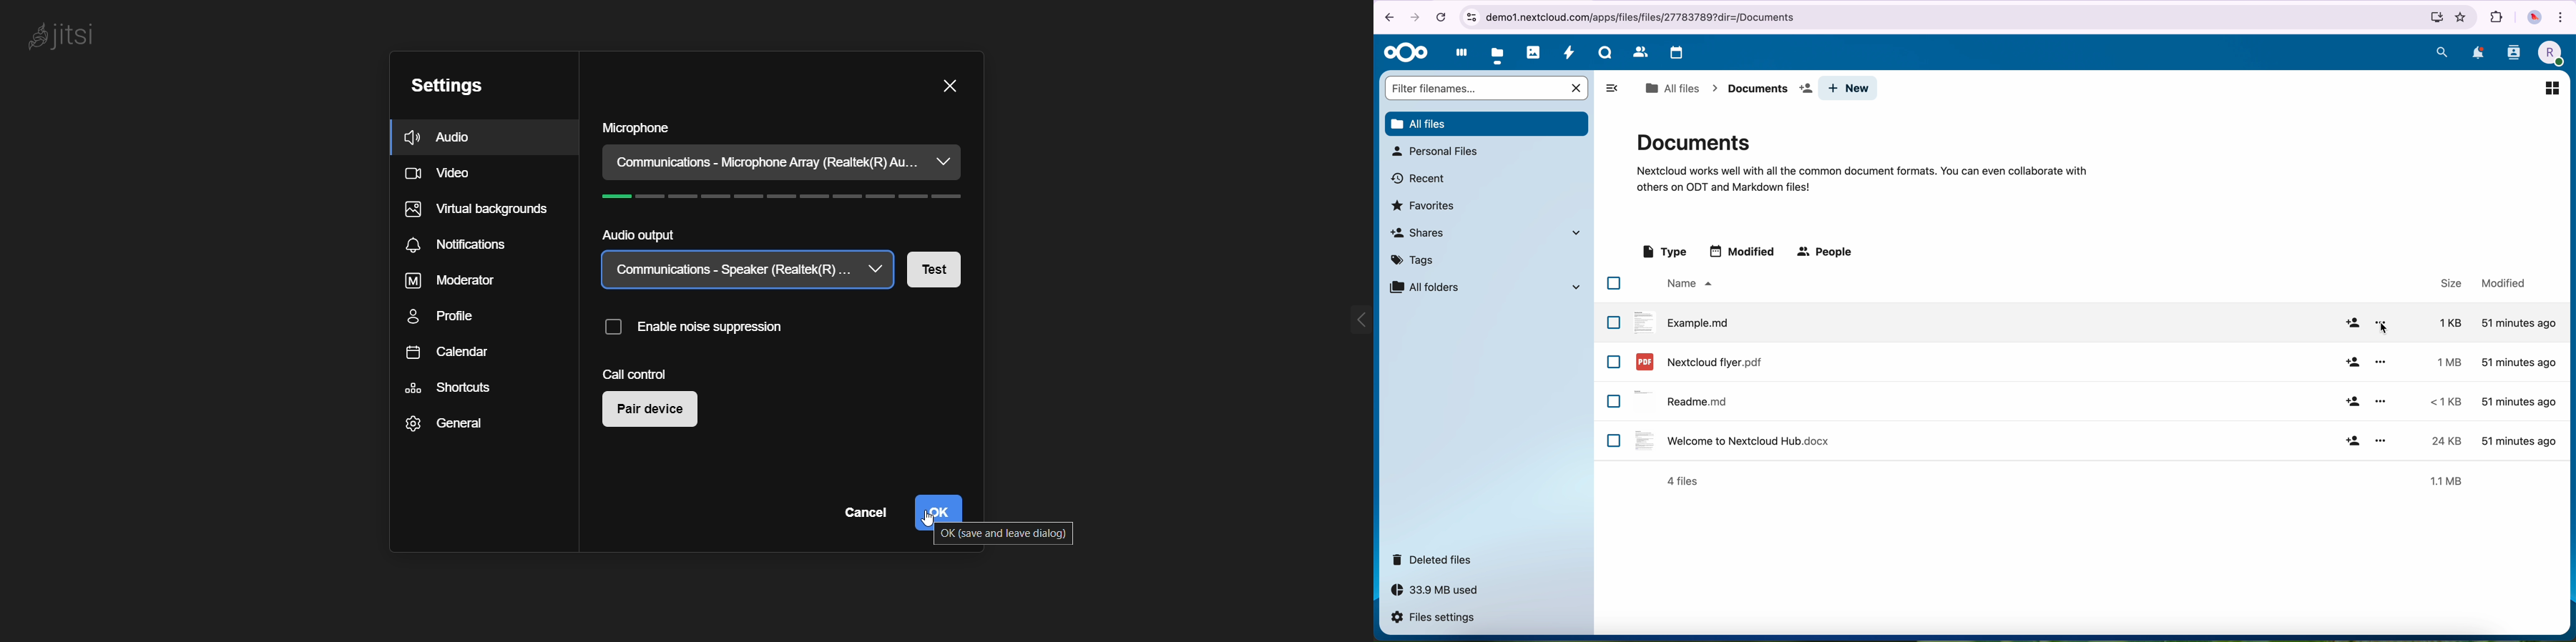 The width and height of the screenshot is (2576, 644). What do you see at coordinates (1425, 205) in the screenshot?
I see `favorites` at bounding box center [1425, 205].